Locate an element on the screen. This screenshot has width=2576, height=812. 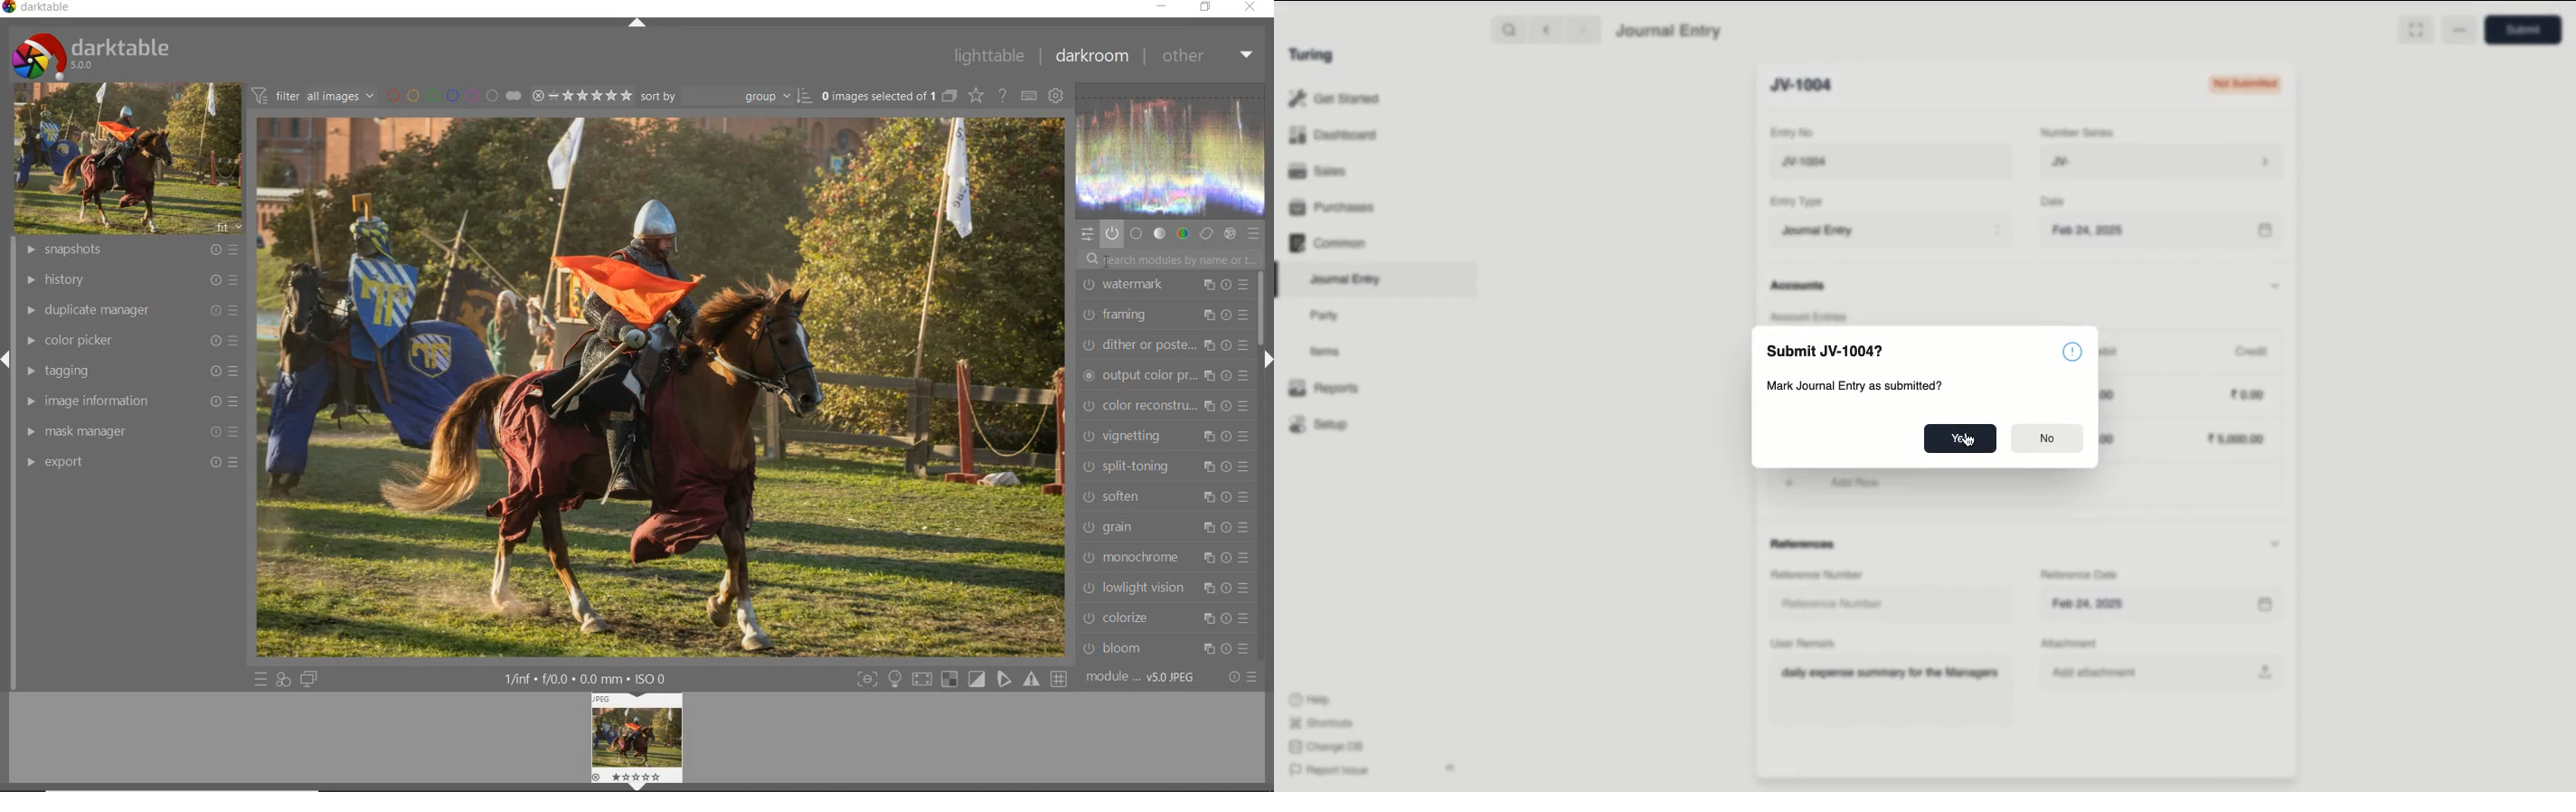
image is located at coordinates (128, 159).